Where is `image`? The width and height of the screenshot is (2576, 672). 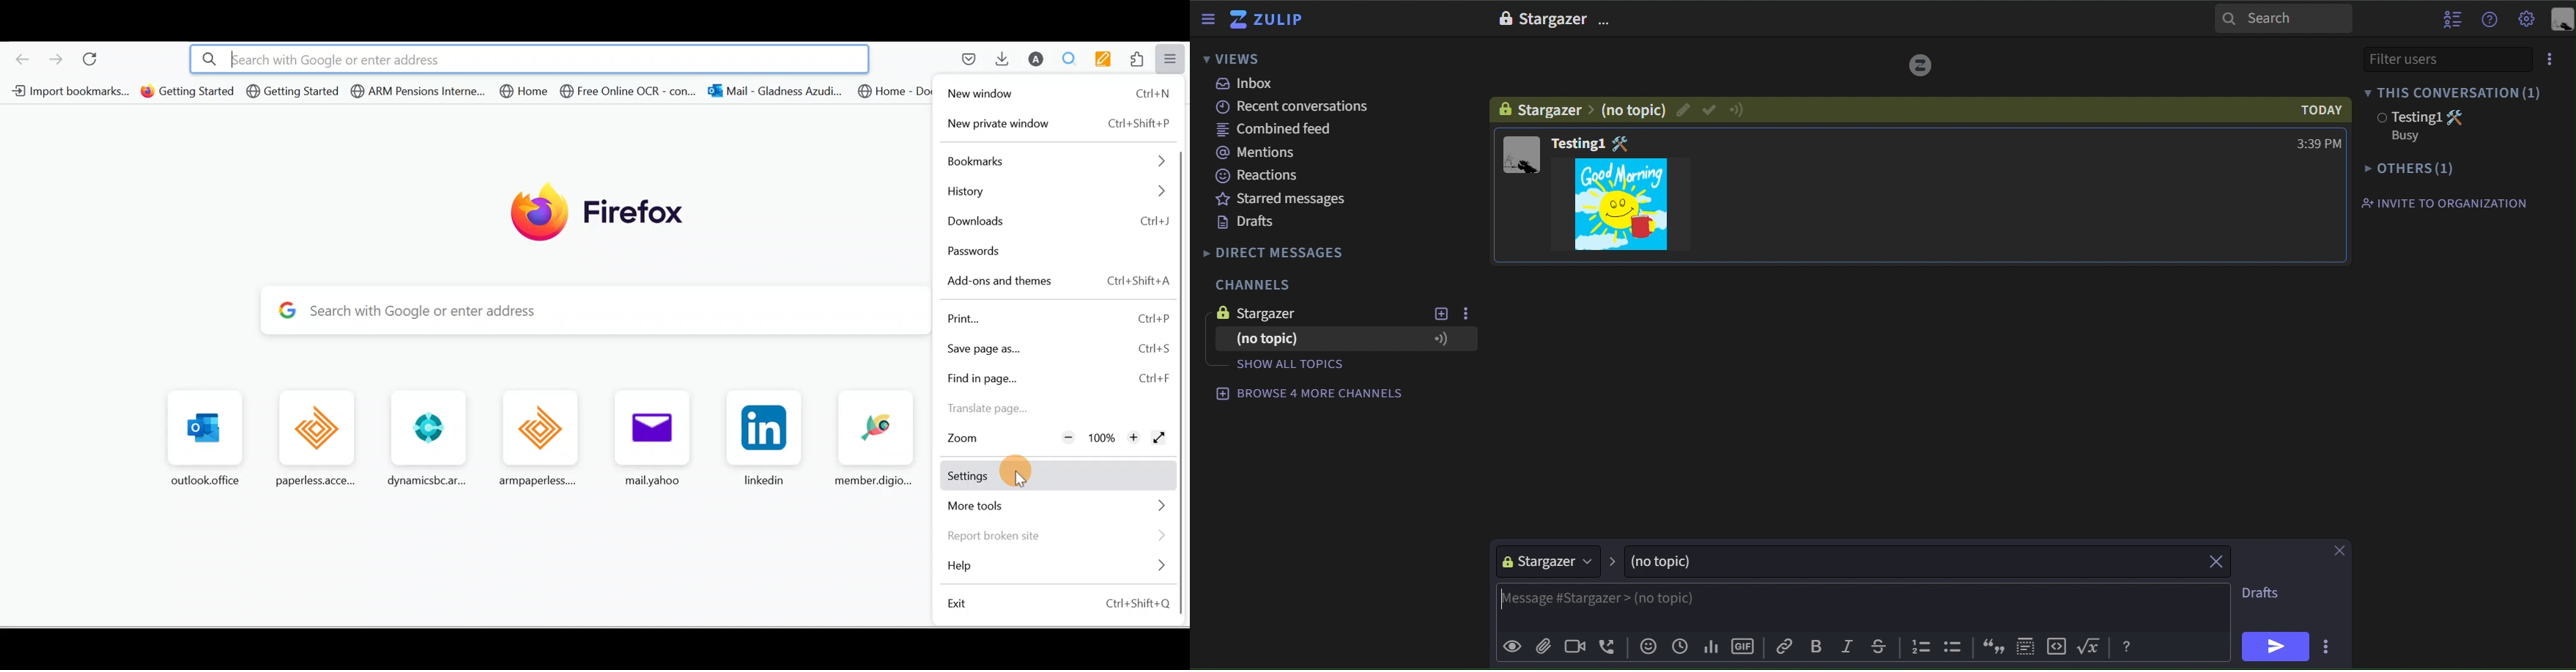
image is located at coordinates (1503, 18).